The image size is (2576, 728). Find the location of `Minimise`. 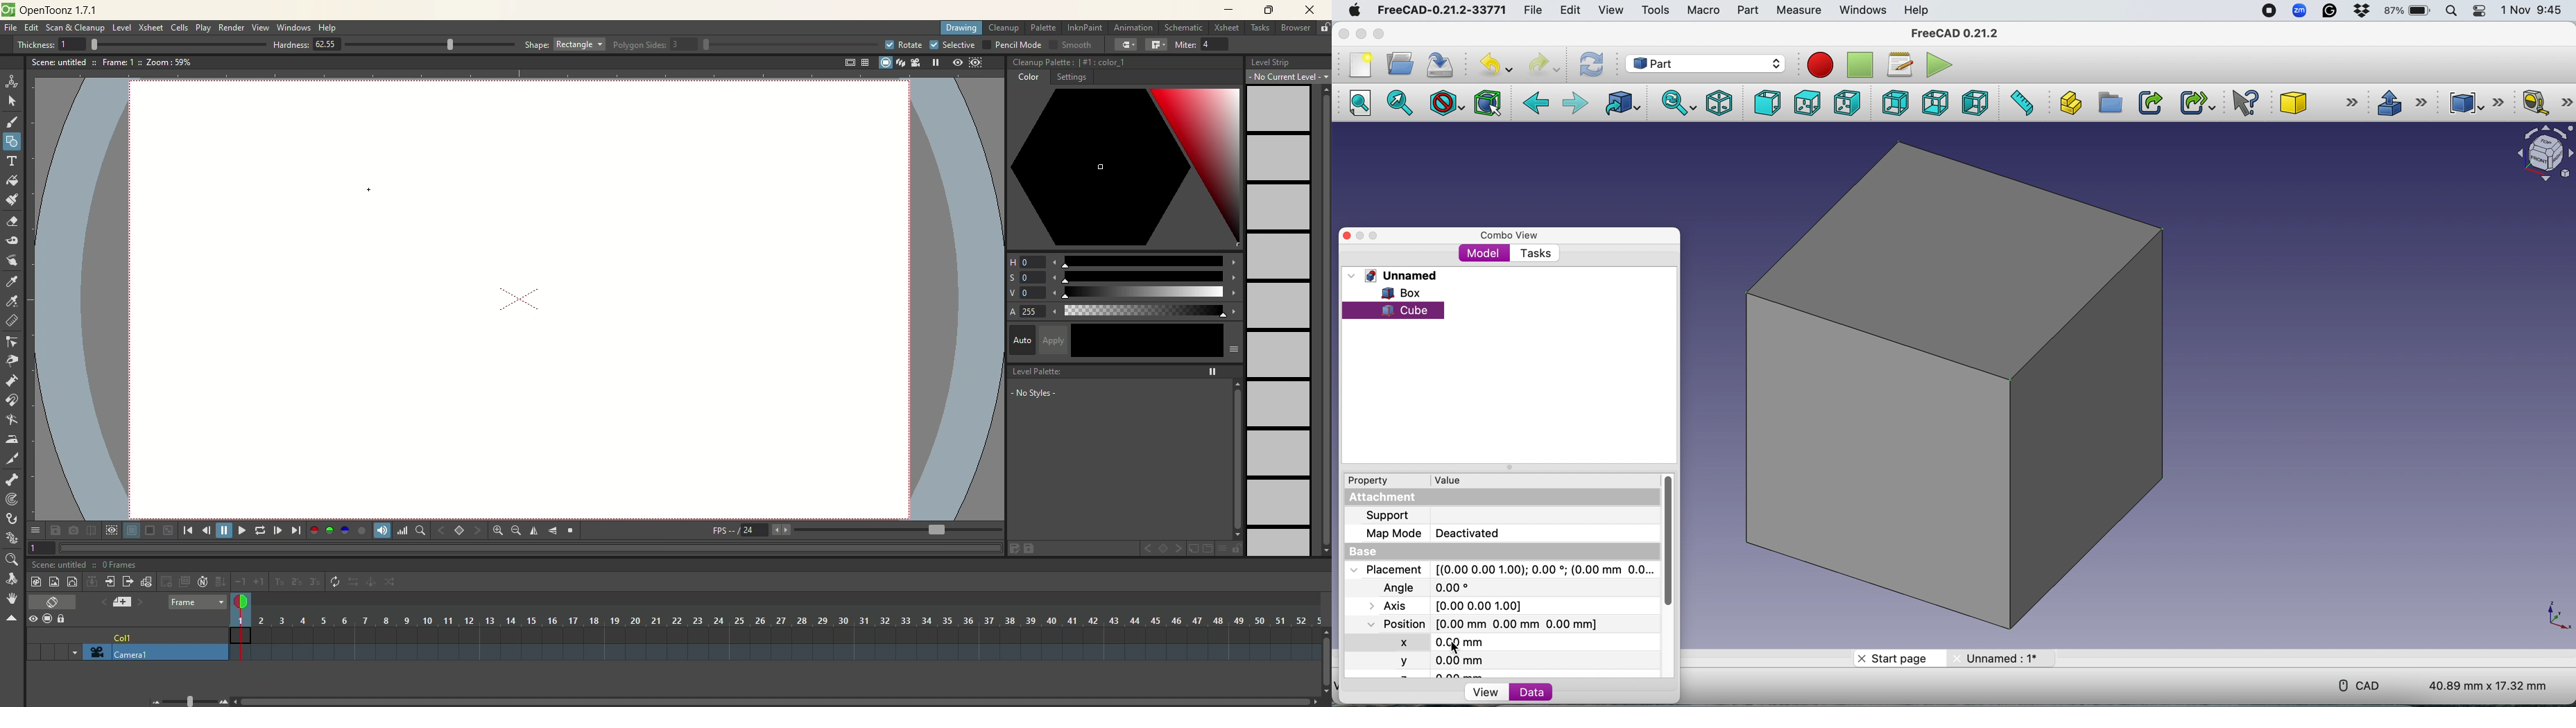

Minimise is located at coordinates (1361, 236).